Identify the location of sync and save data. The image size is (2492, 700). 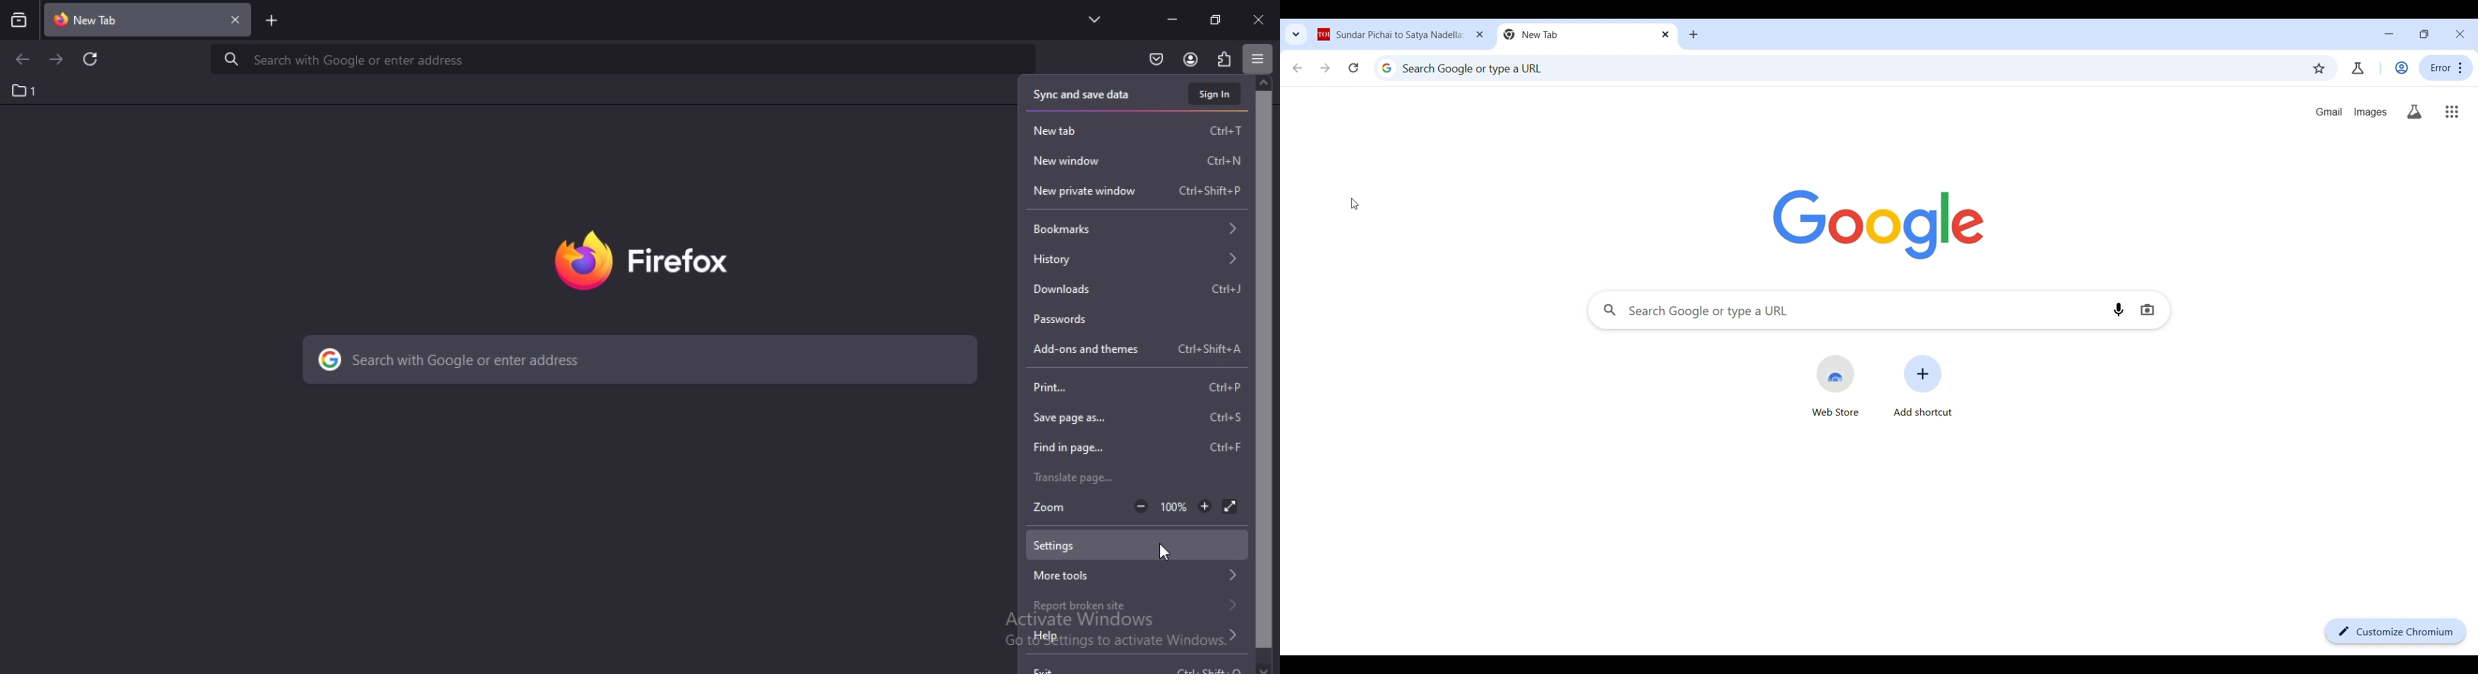
(1086, 94).